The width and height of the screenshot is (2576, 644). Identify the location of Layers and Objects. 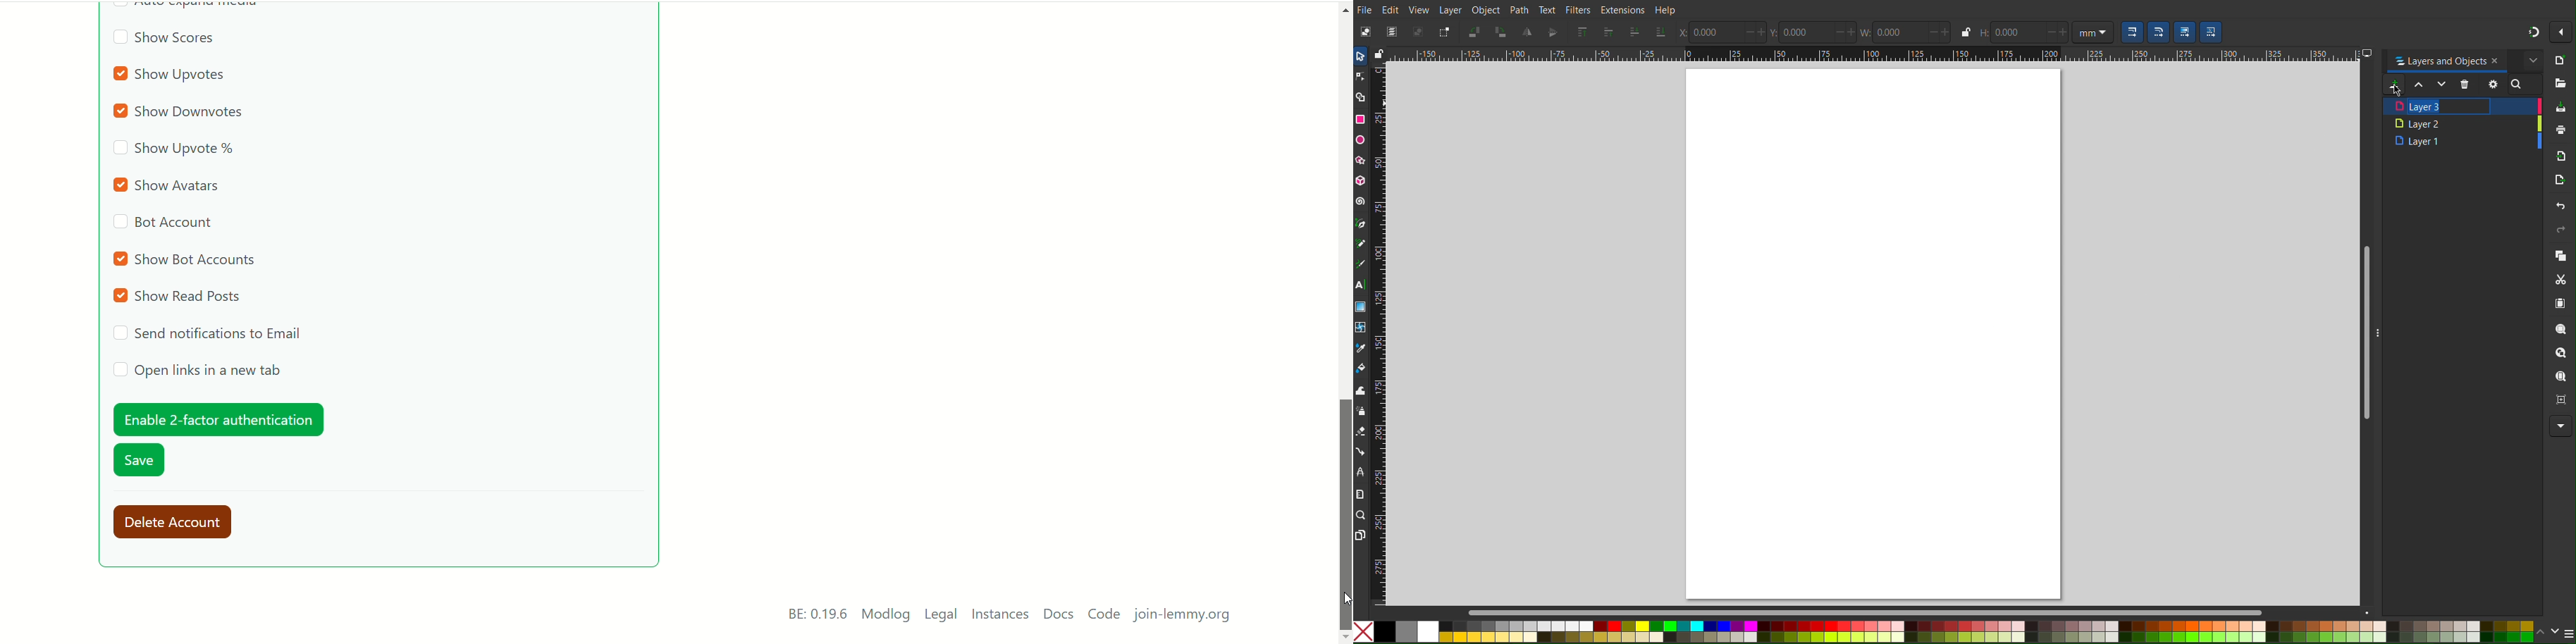
(2462, 60).